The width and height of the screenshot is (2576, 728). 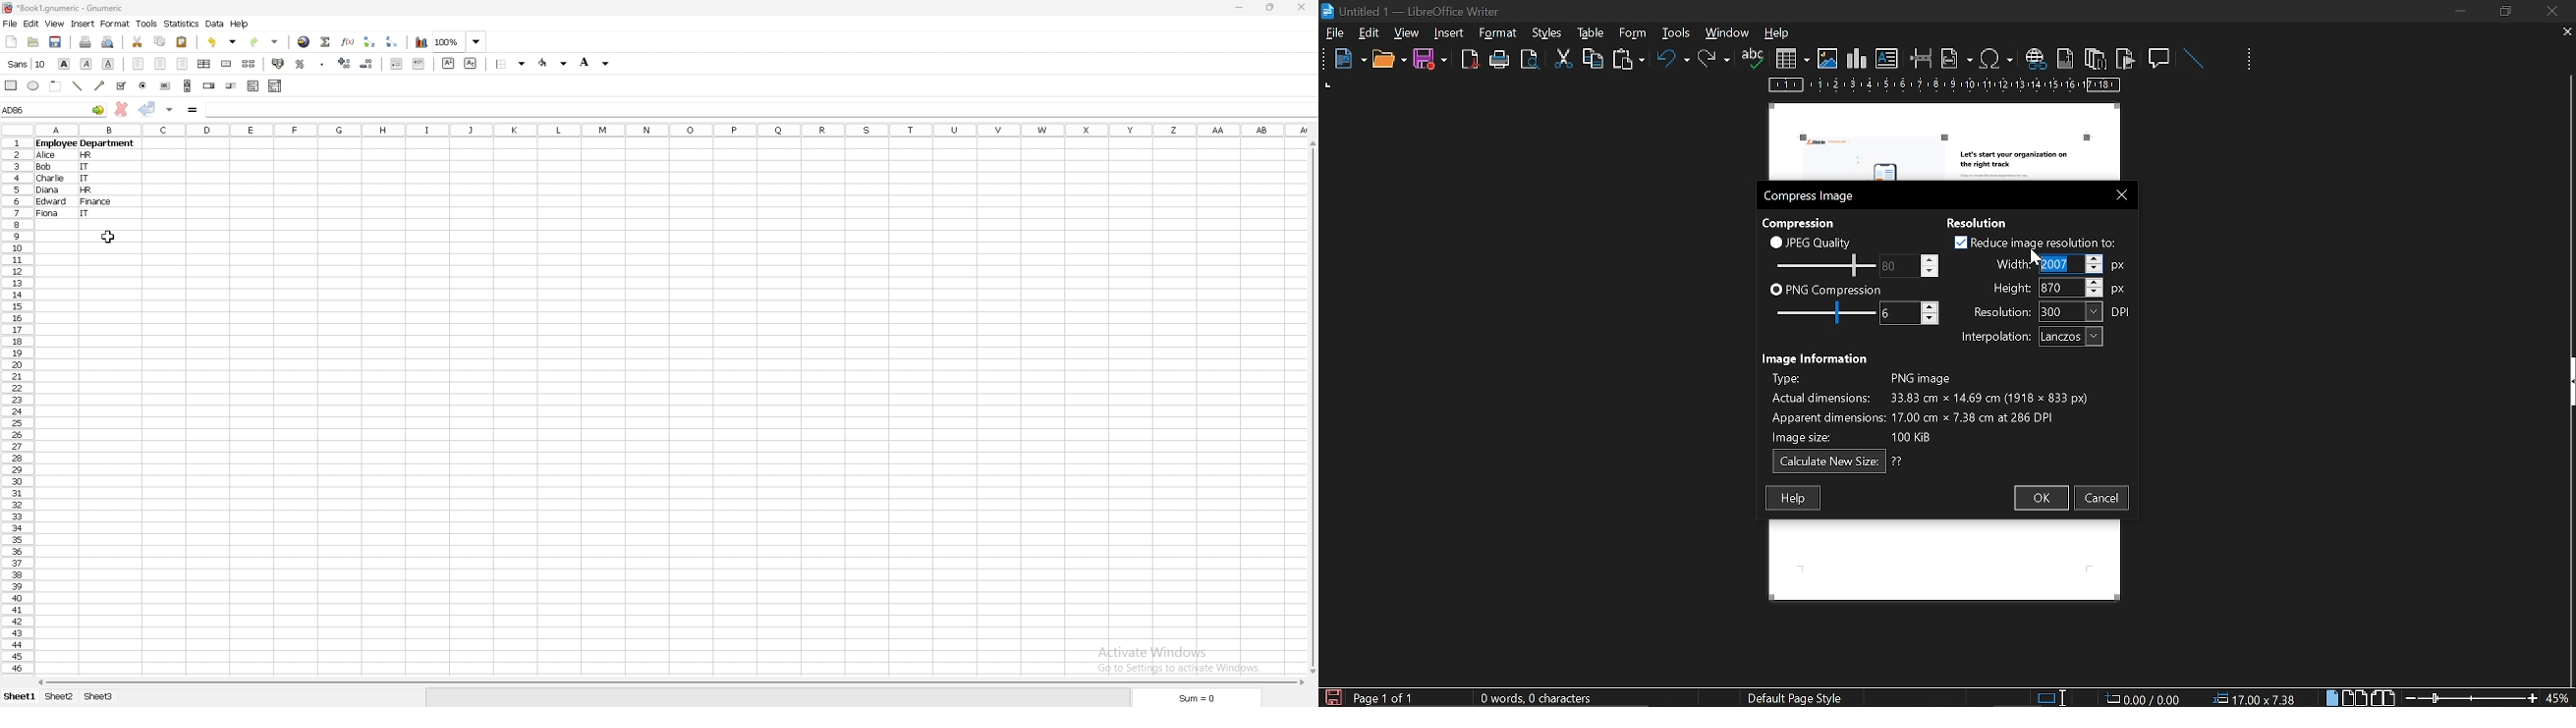 What do you see at coordinates (109, 42) in the screenshot?
I see `print preview` at bounding box center [109, 42].